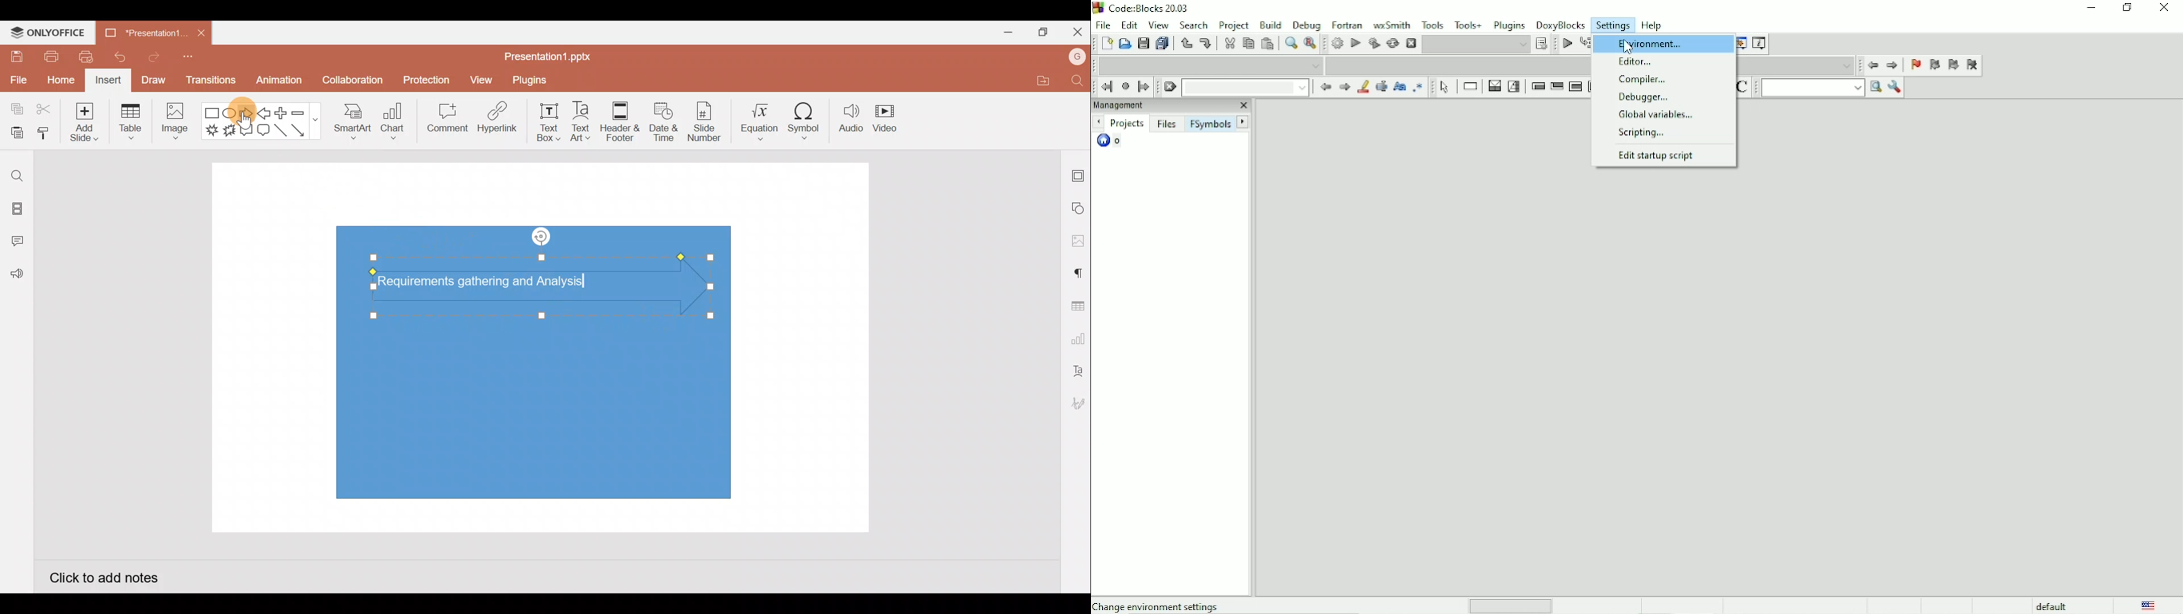 This screenshot has height=616, width=2184. Describe the element at coordinates (1042, 80) in the screenshot. I see `Open file location` at that location.